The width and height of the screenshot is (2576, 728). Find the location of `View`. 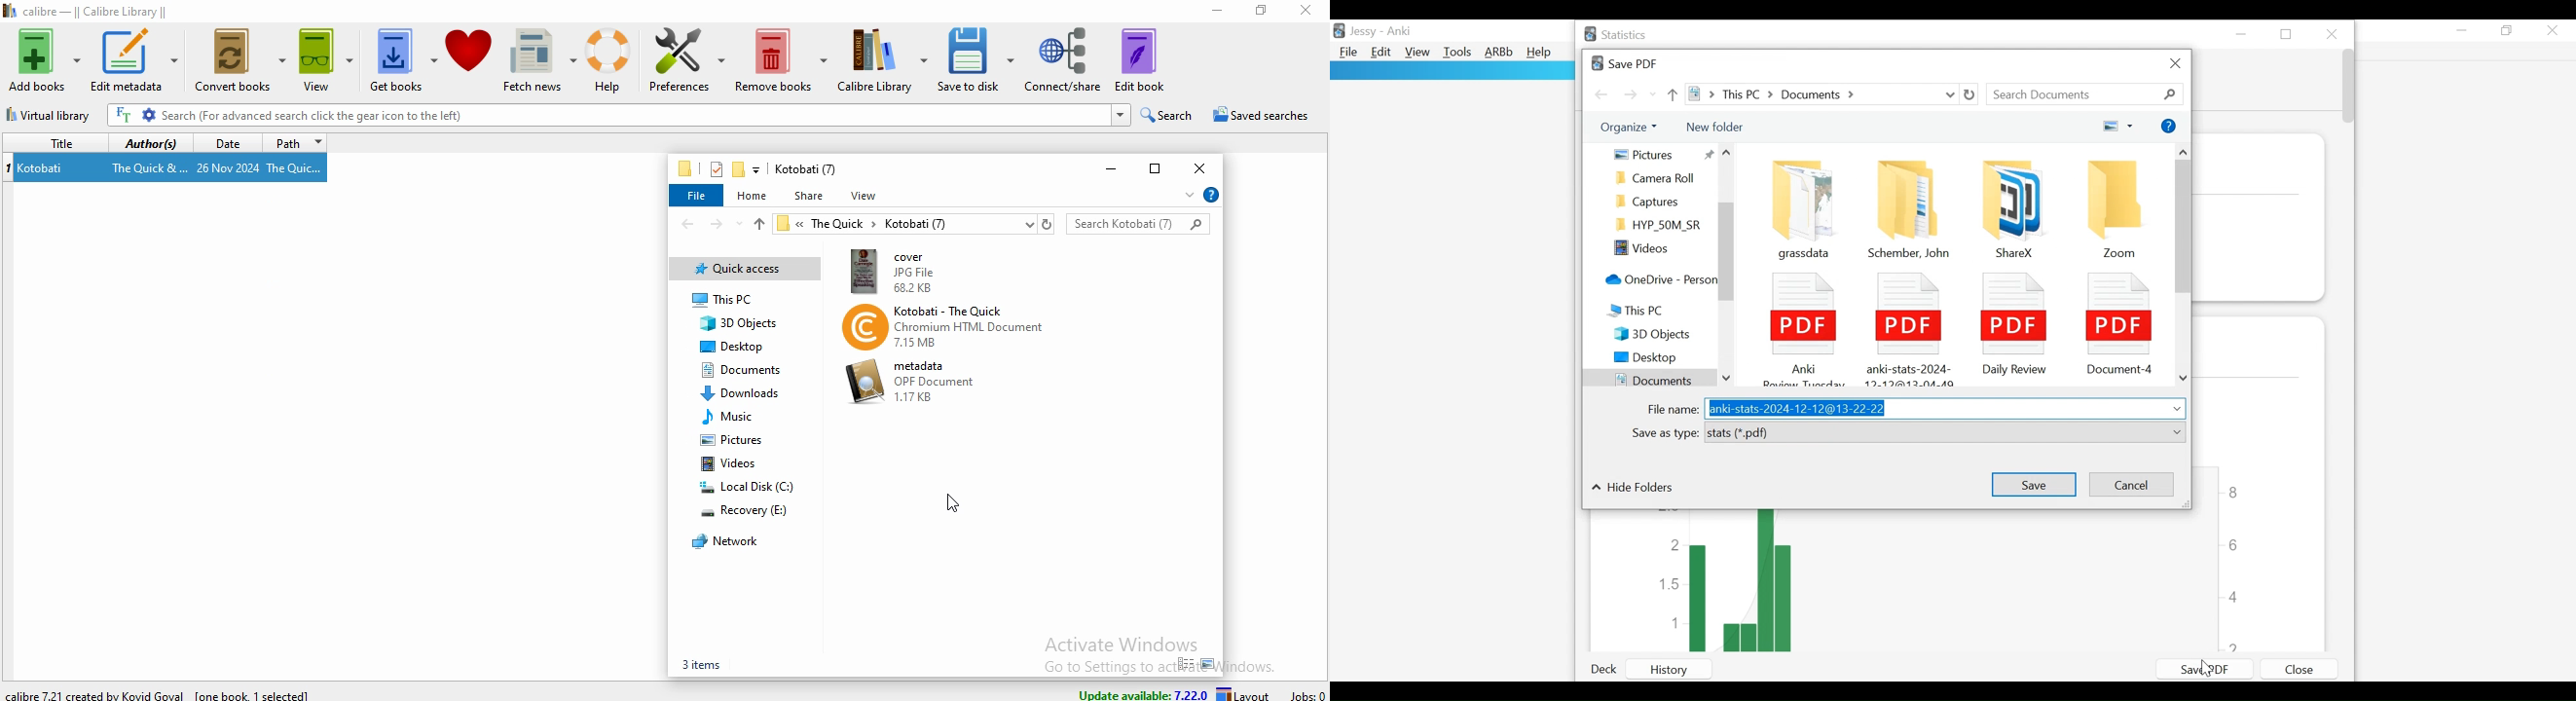

View is located at coordinates (1417, 53).